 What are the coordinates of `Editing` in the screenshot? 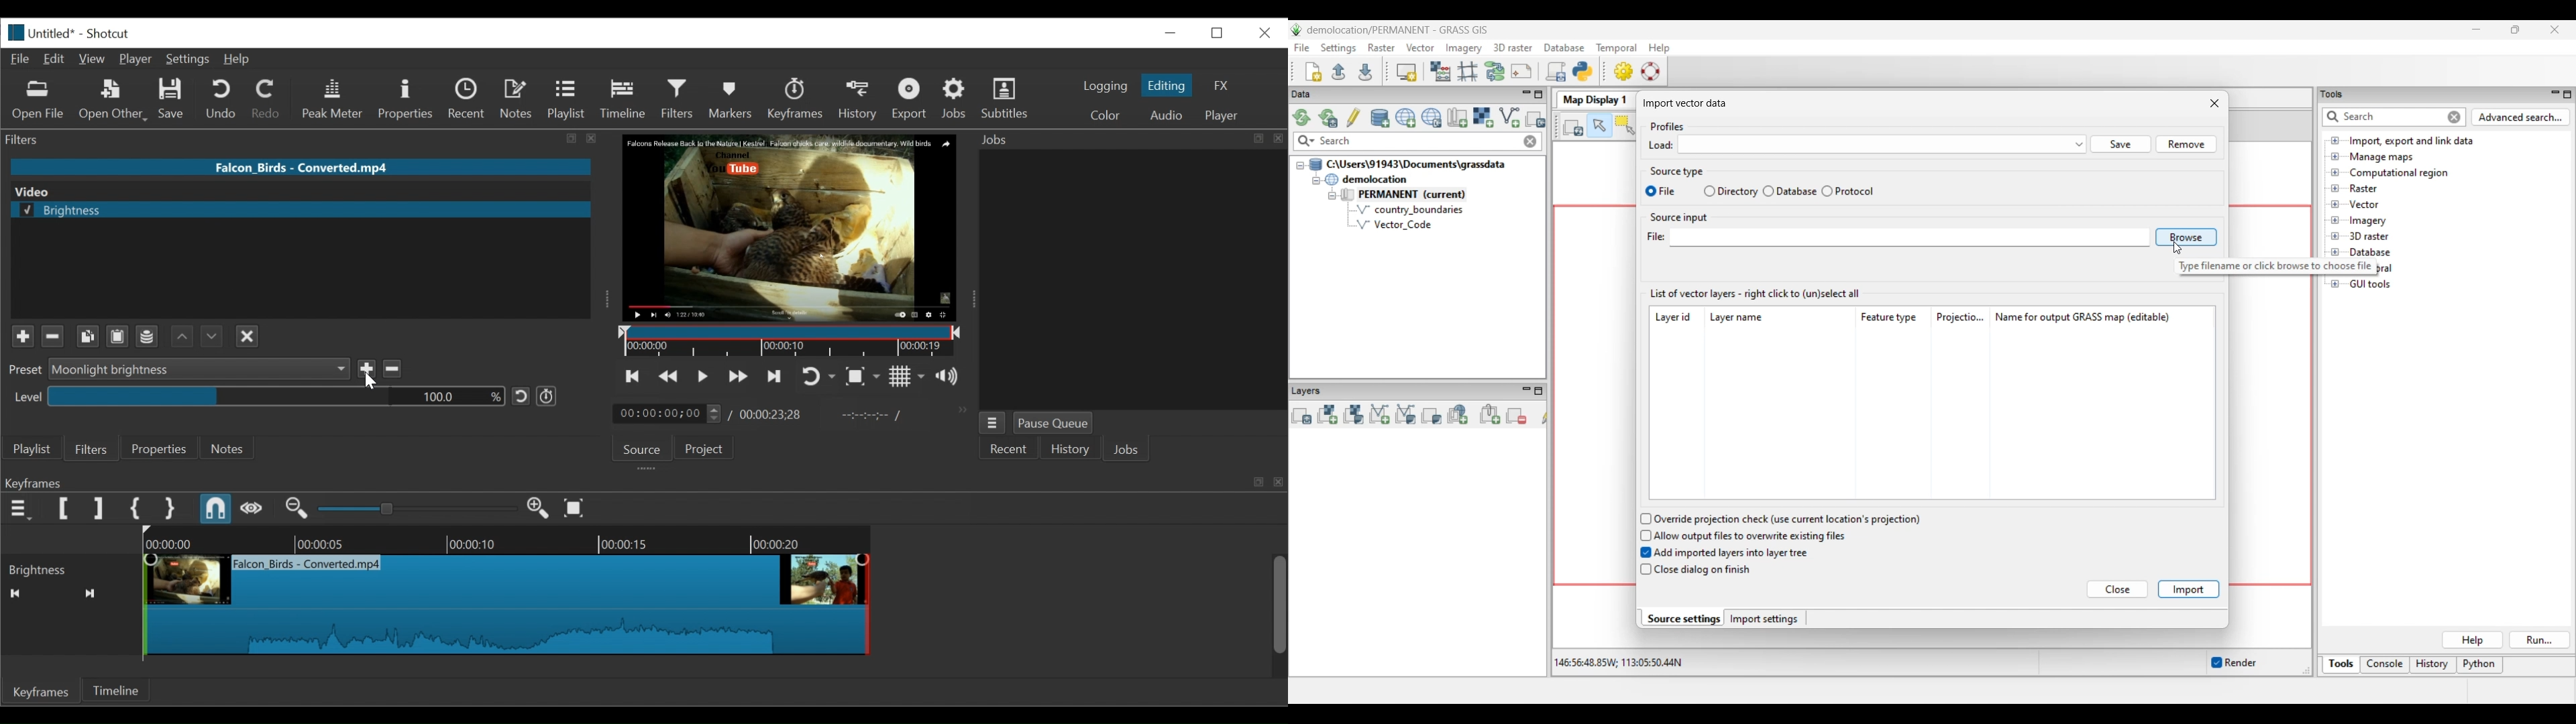 It's located at (1168, 85).